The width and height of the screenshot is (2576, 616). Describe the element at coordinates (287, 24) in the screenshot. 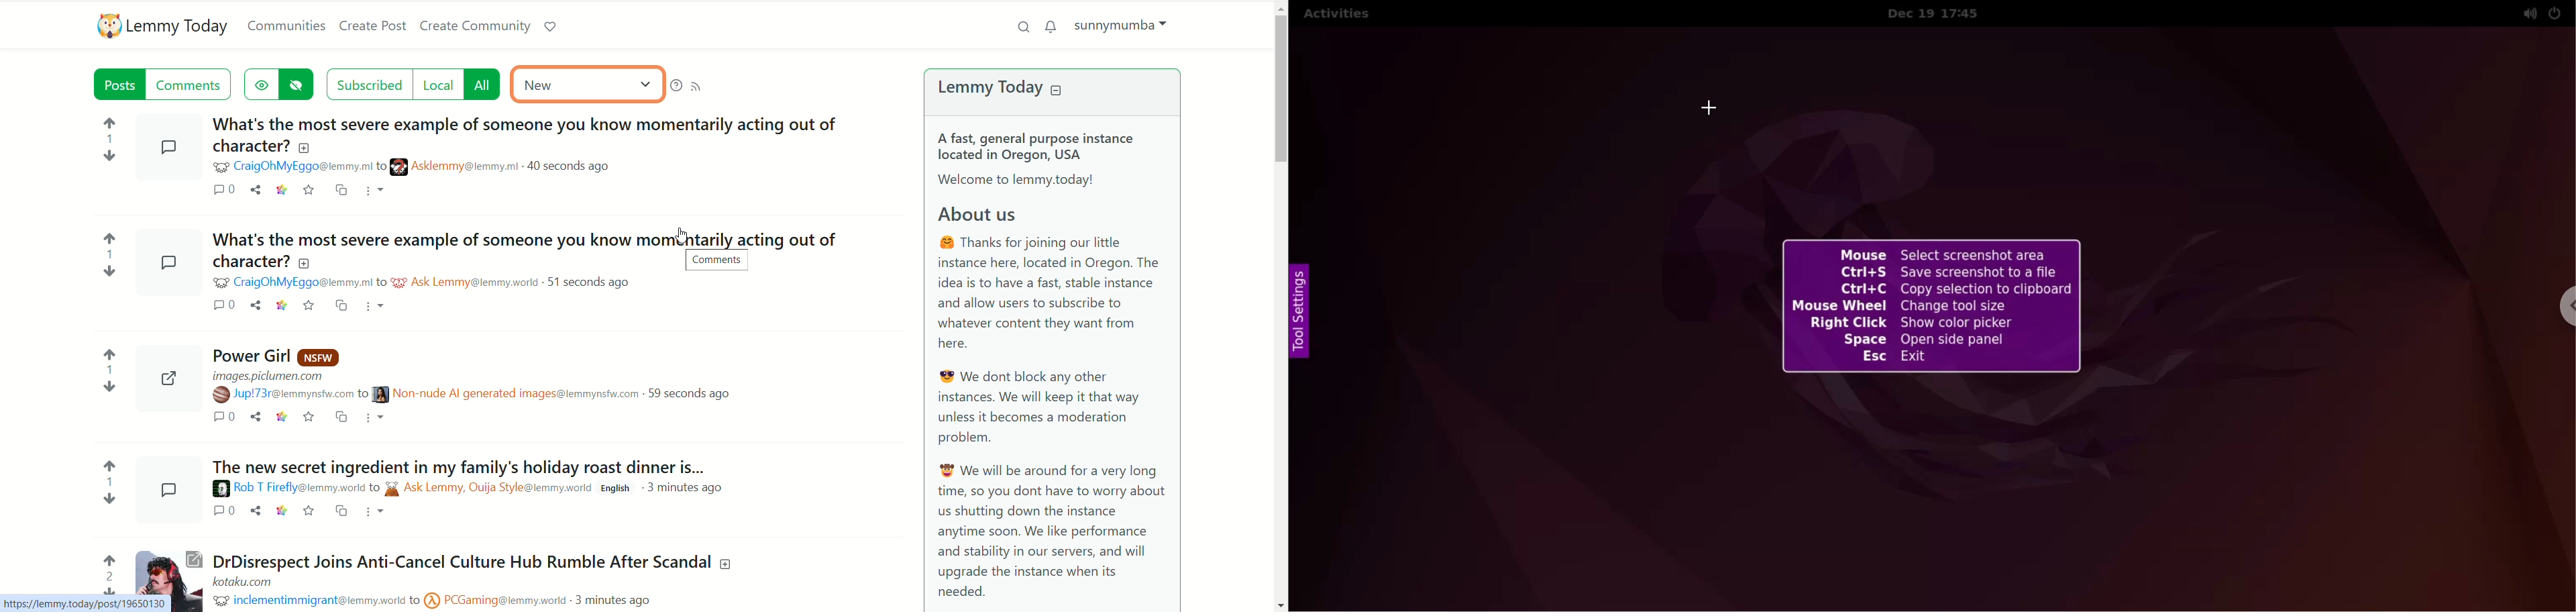

I see `communities` at that location.